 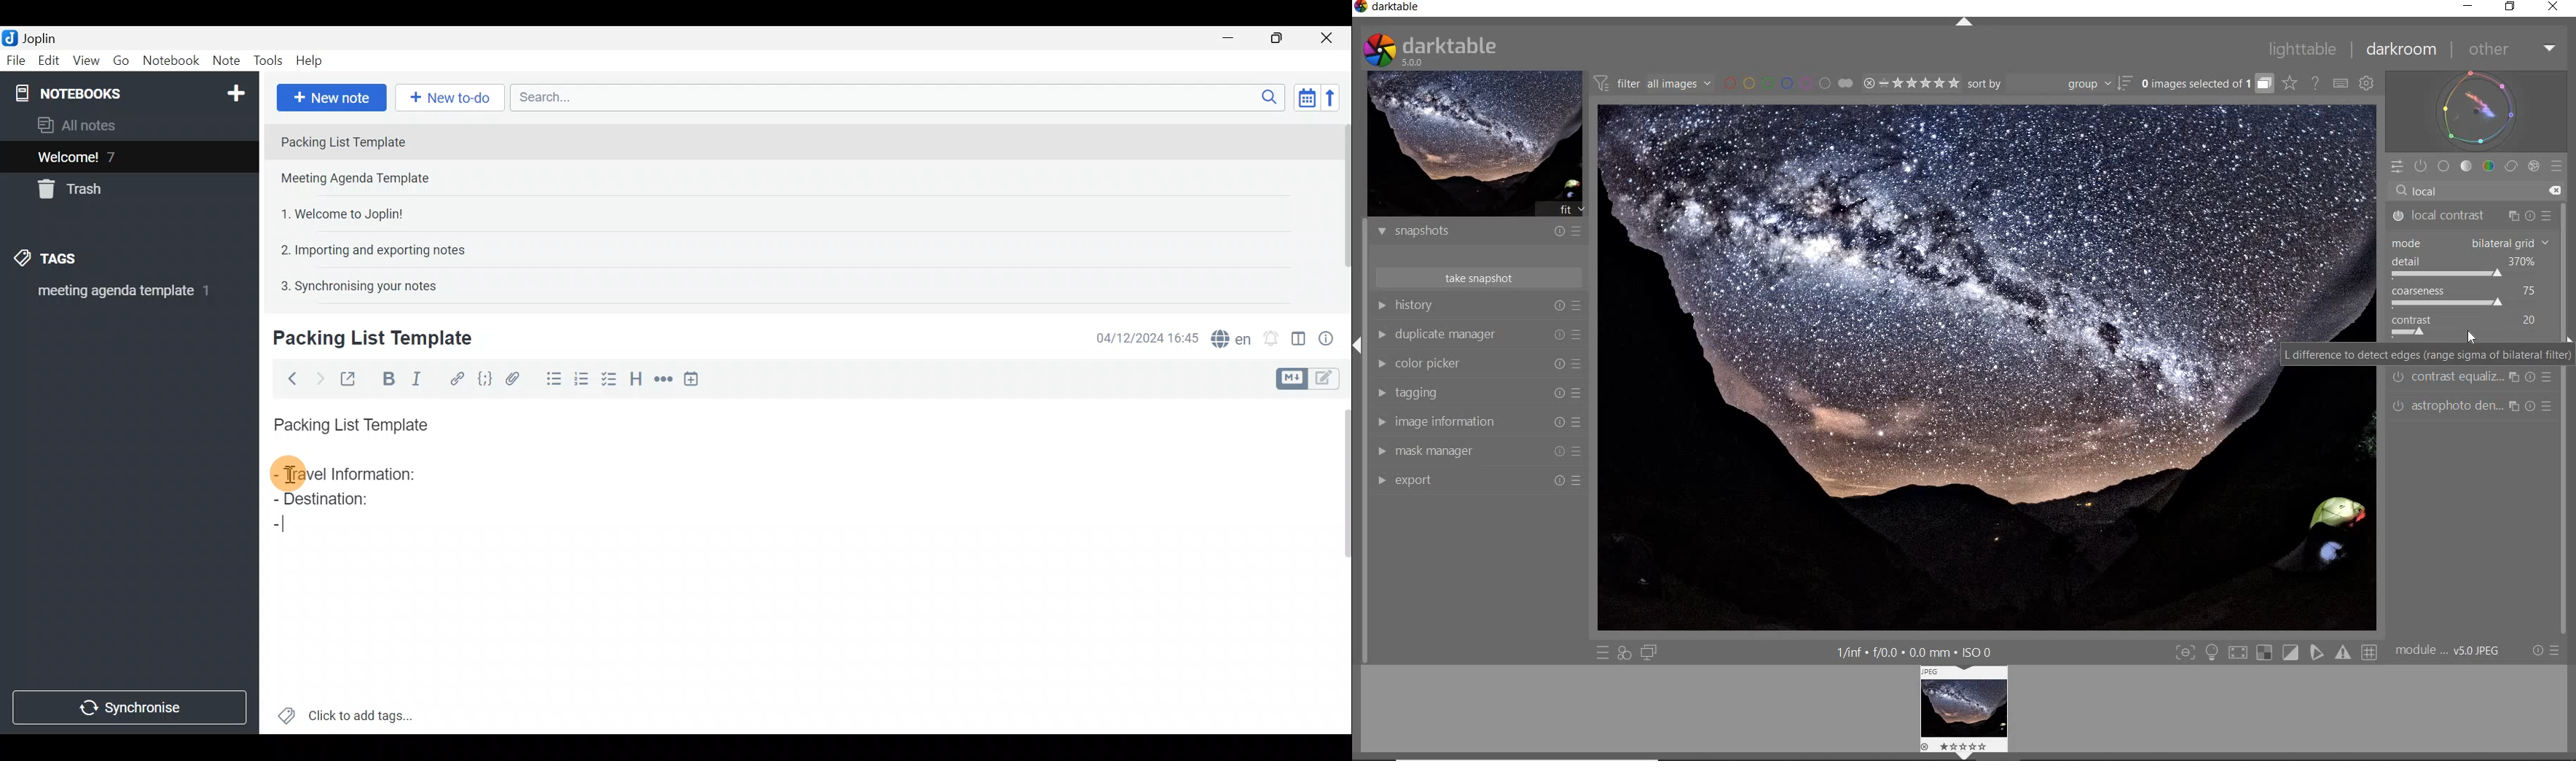 What do you see at coordinates (87, 61) in the screenshot?
I see `View` at bounding box center [87, 61].